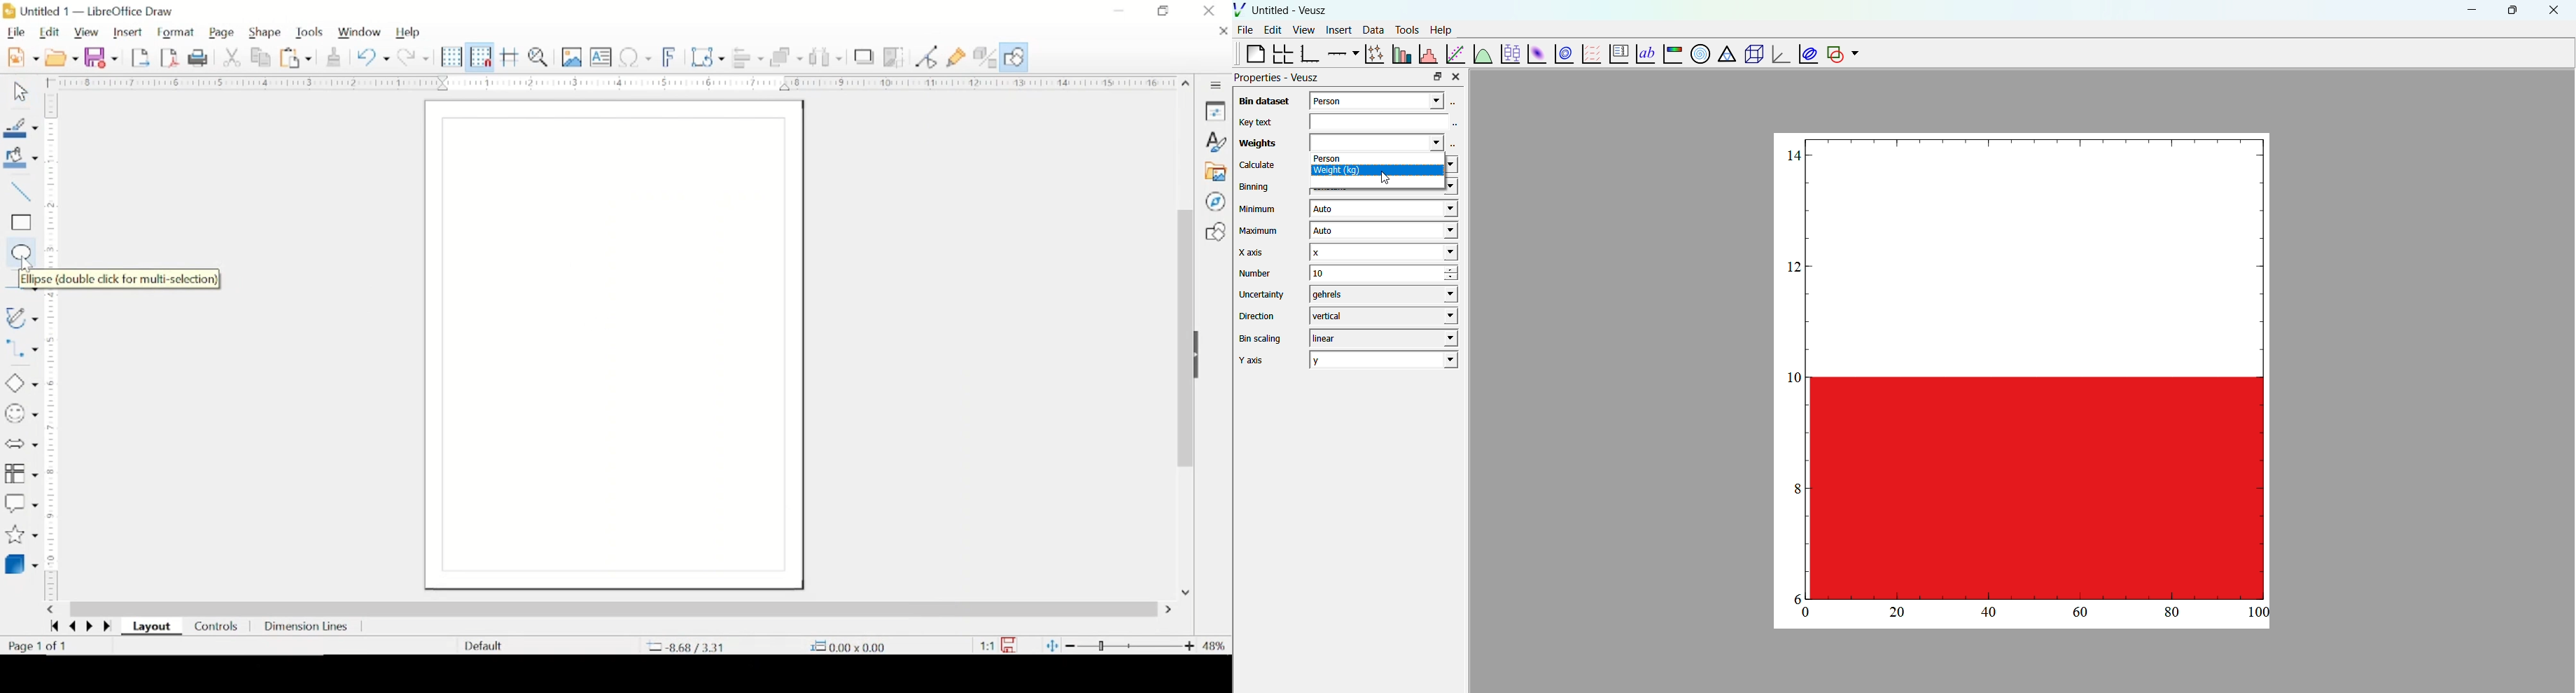 This screenshot has height=700, width=2576. What do you see at coordinates (414, 57) in the screenshot?
I see `redo` at bounding box center [414, 57].